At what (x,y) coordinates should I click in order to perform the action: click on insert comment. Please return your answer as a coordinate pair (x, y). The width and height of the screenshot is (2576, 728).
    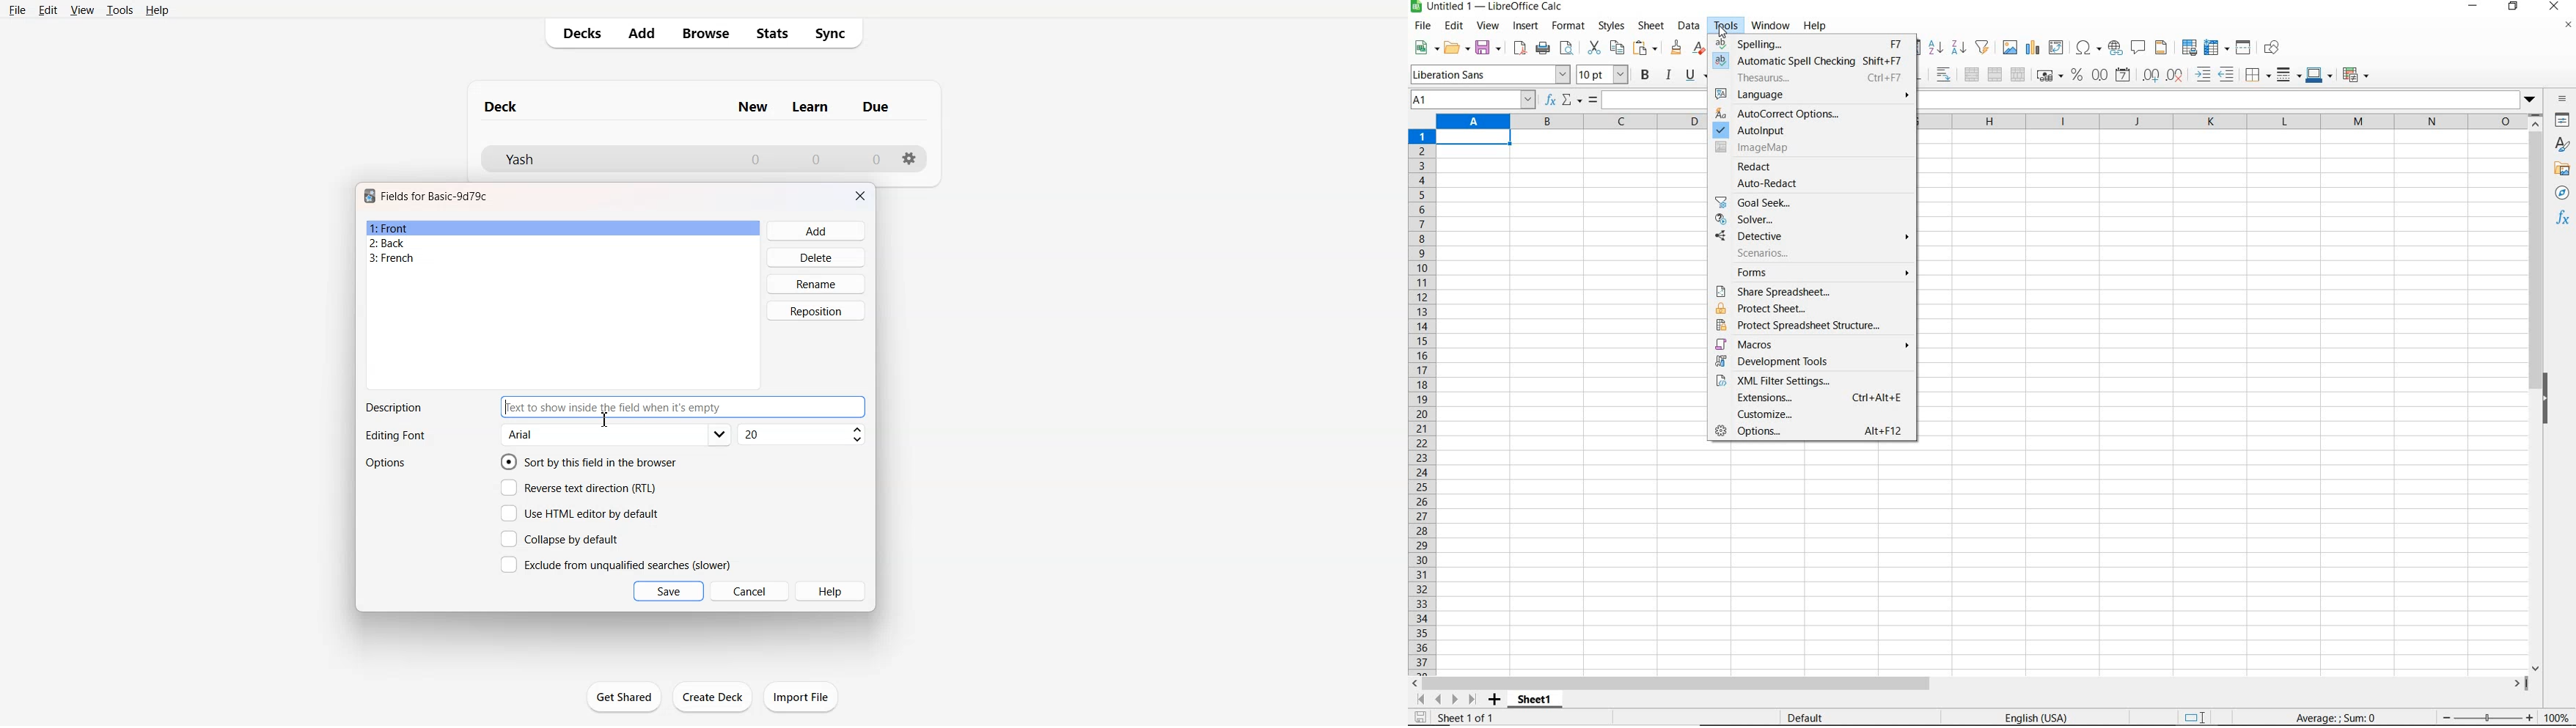
    Looking at the image, I should click on (2137, 48).